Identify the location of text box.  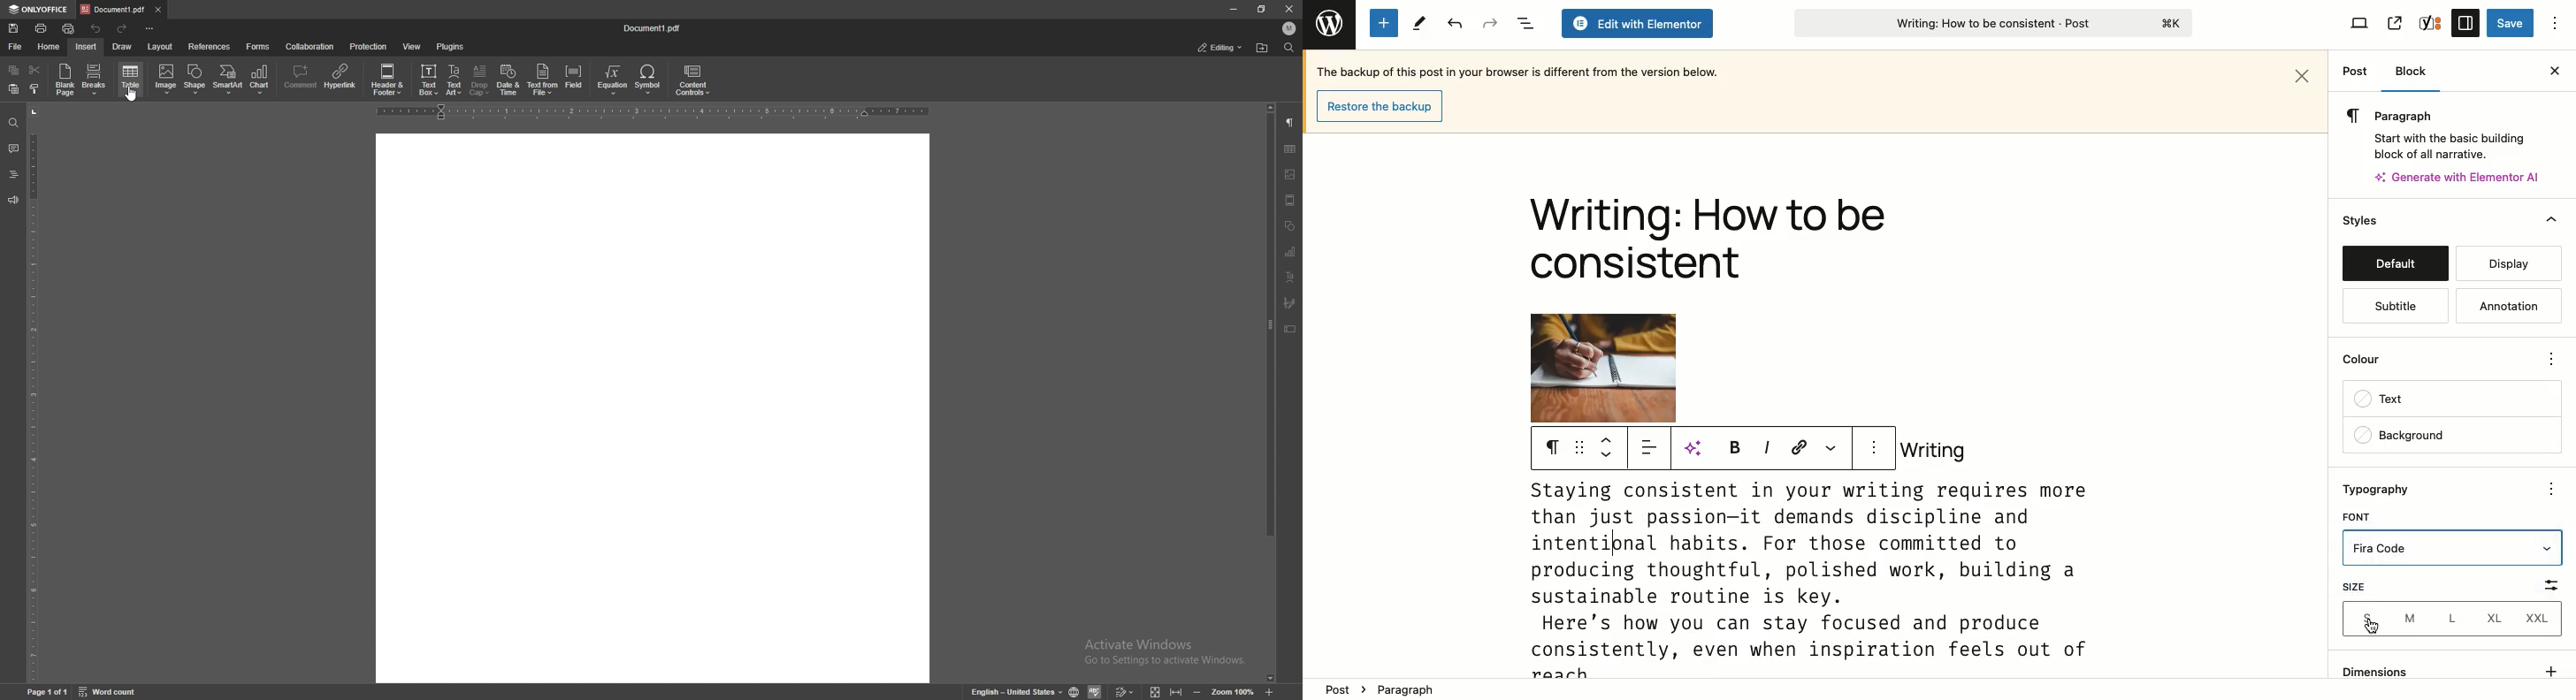
(428, 81).